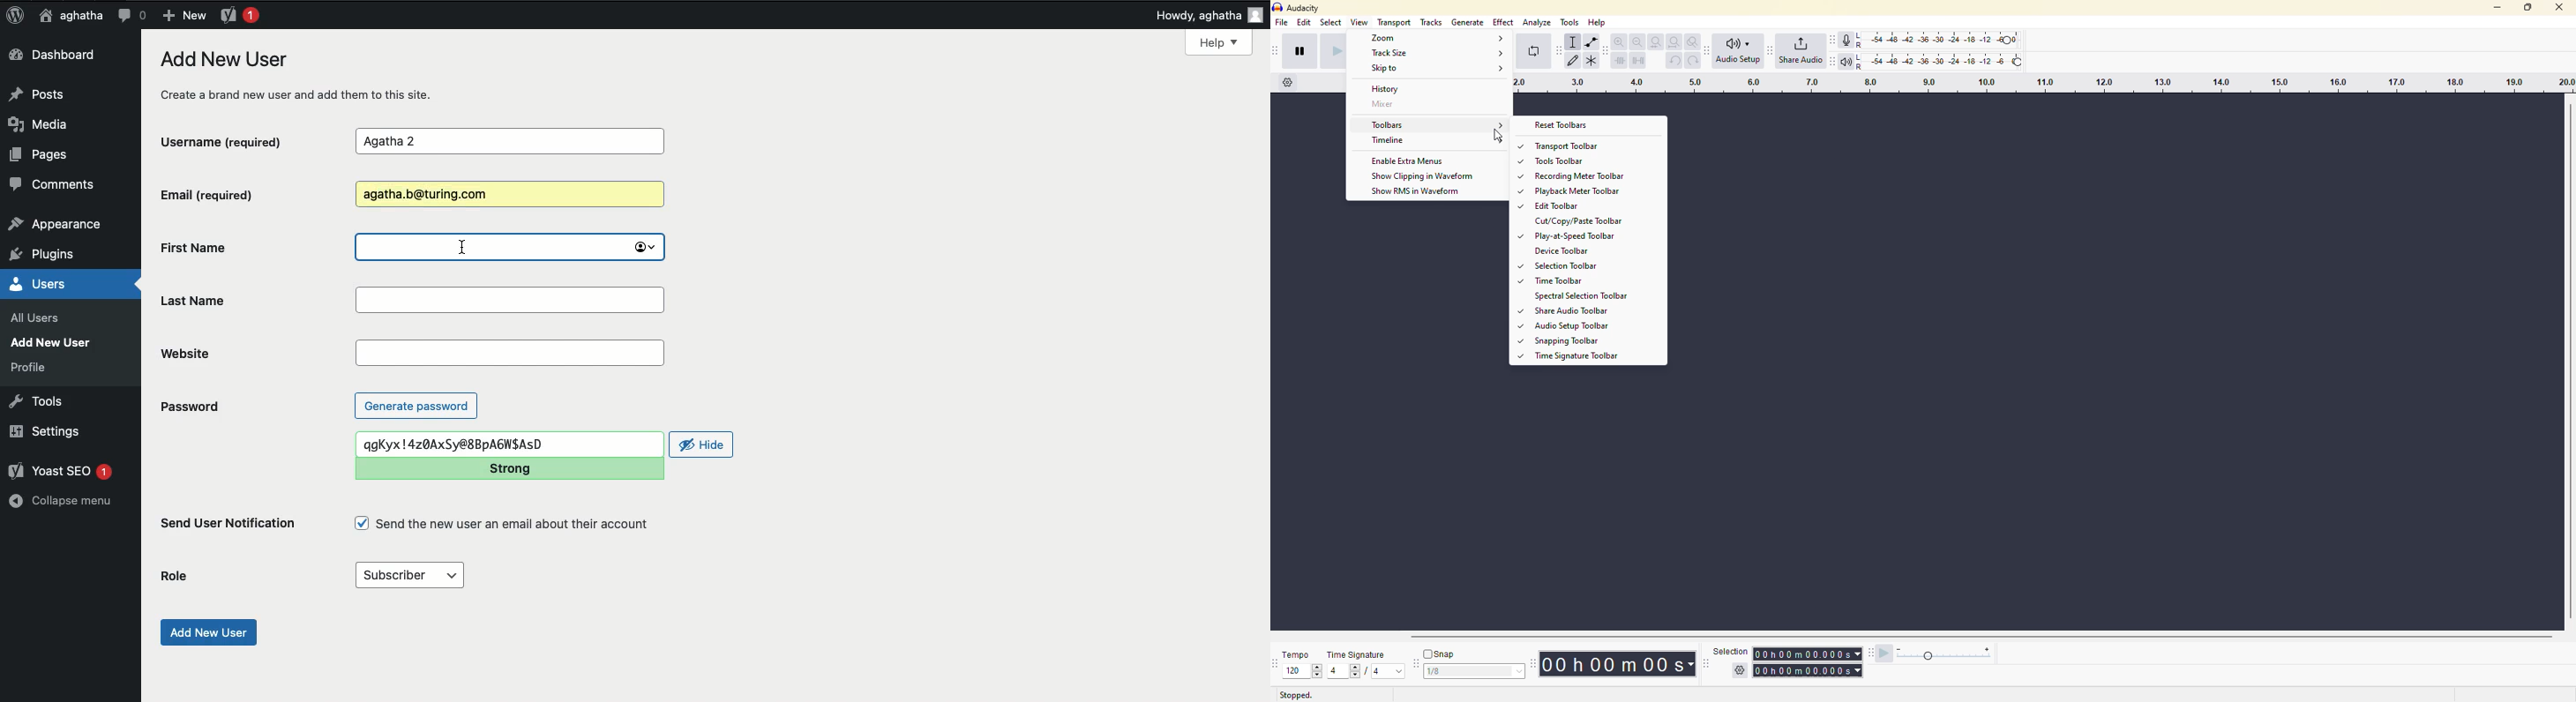 This screenshot has width=2576, height=728. Describe the element at coordinates (1438, 141) in the screenshot. I see `Timeline` at that location.